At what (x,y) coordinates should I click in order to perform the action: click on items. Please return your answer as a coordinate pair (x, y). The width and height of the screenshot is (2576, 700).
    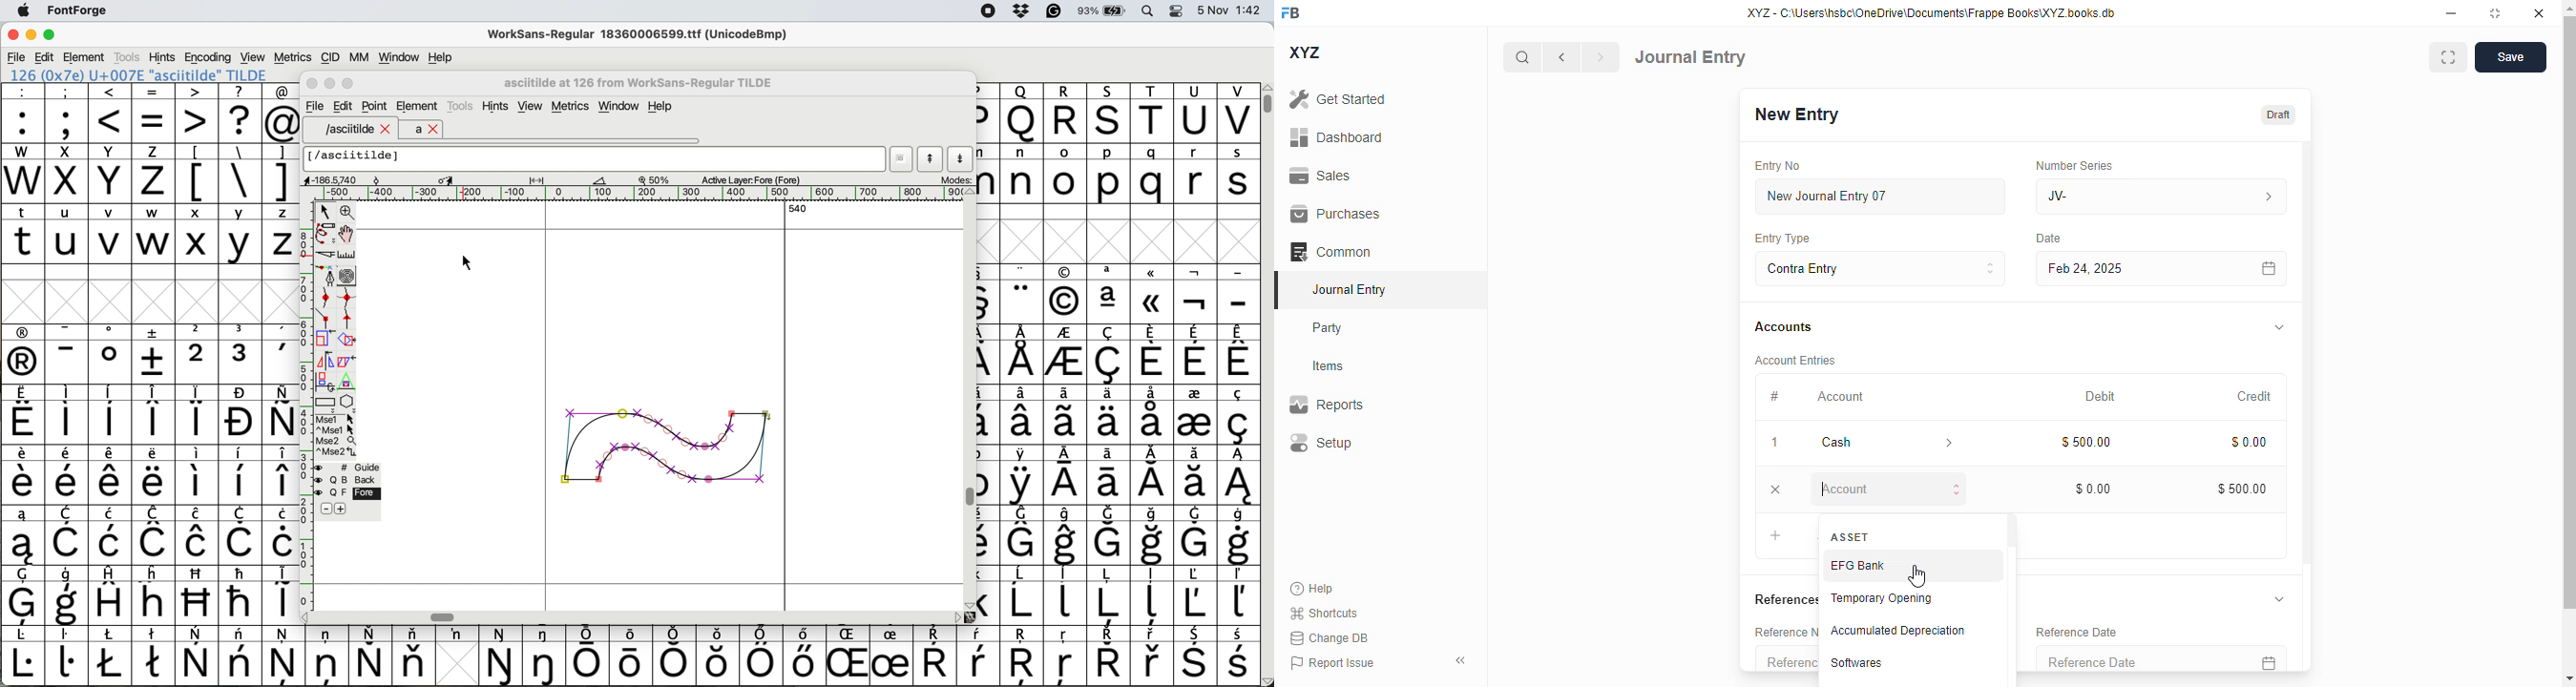
    Looking at the image, I should click on (1329, 366).